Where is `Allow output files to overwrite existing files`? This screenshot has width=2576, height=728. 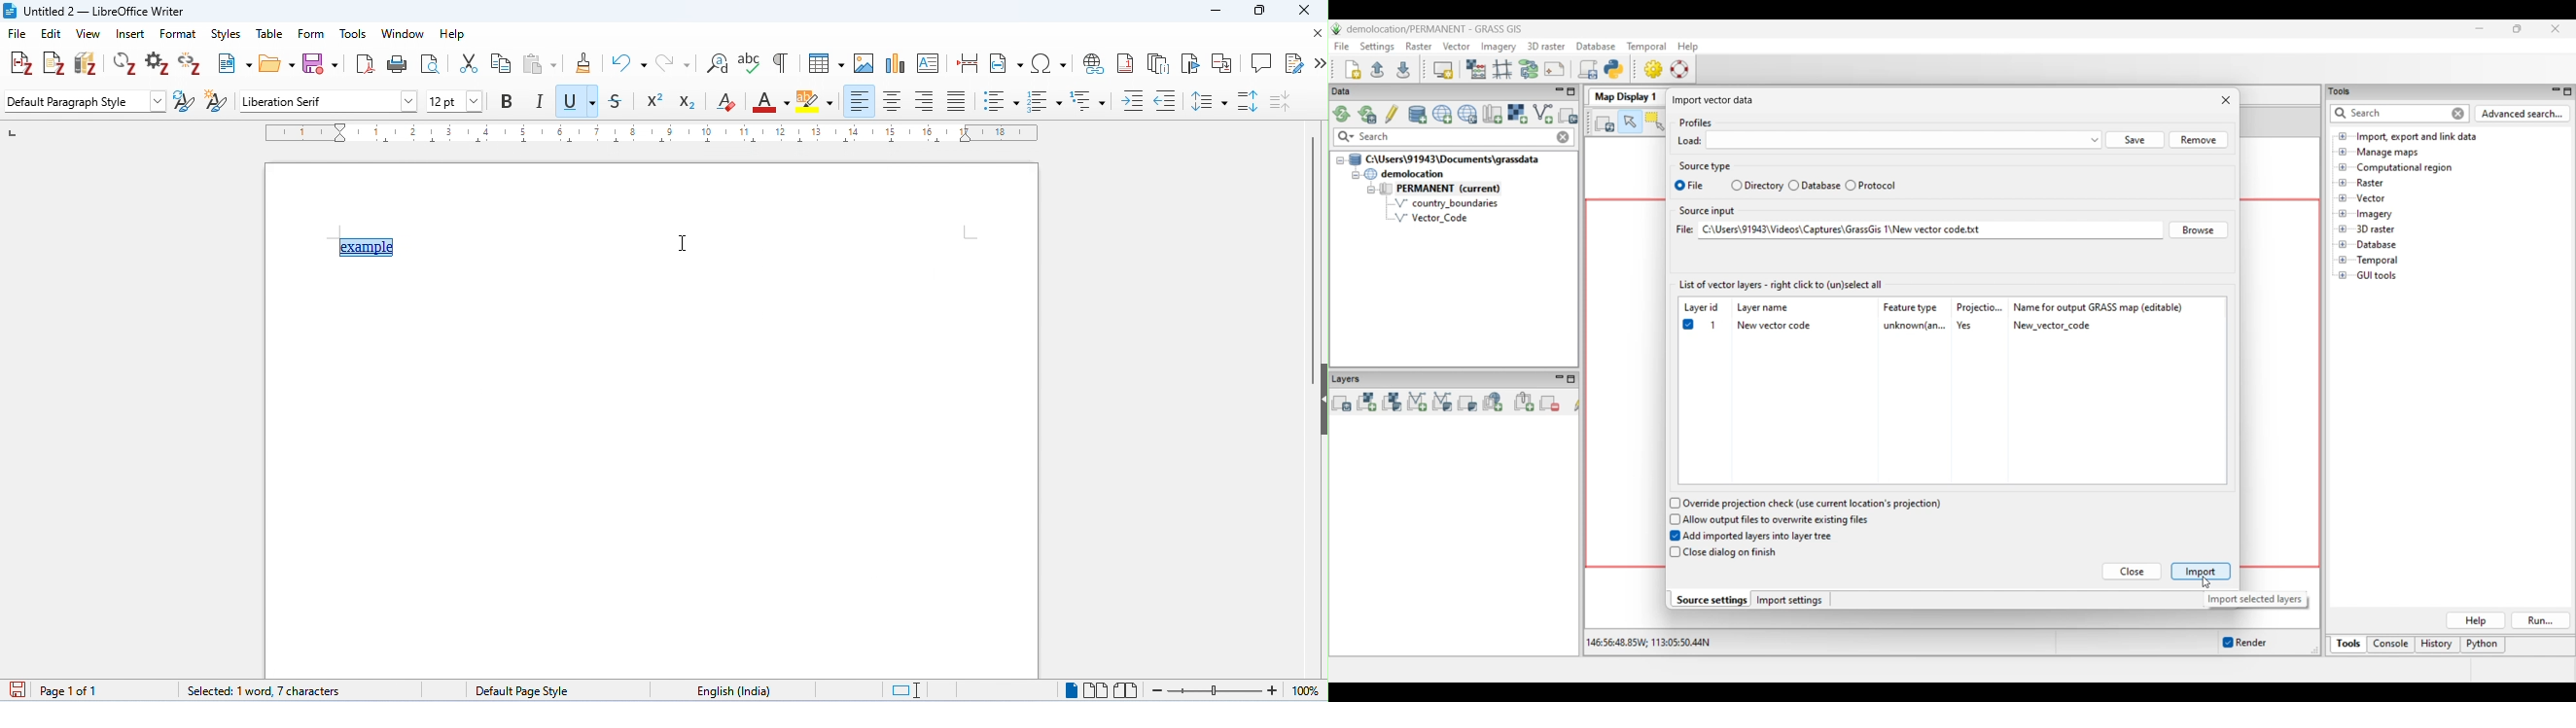 Allow output files to overwrite existing files is located at coordinates (1770, 519).